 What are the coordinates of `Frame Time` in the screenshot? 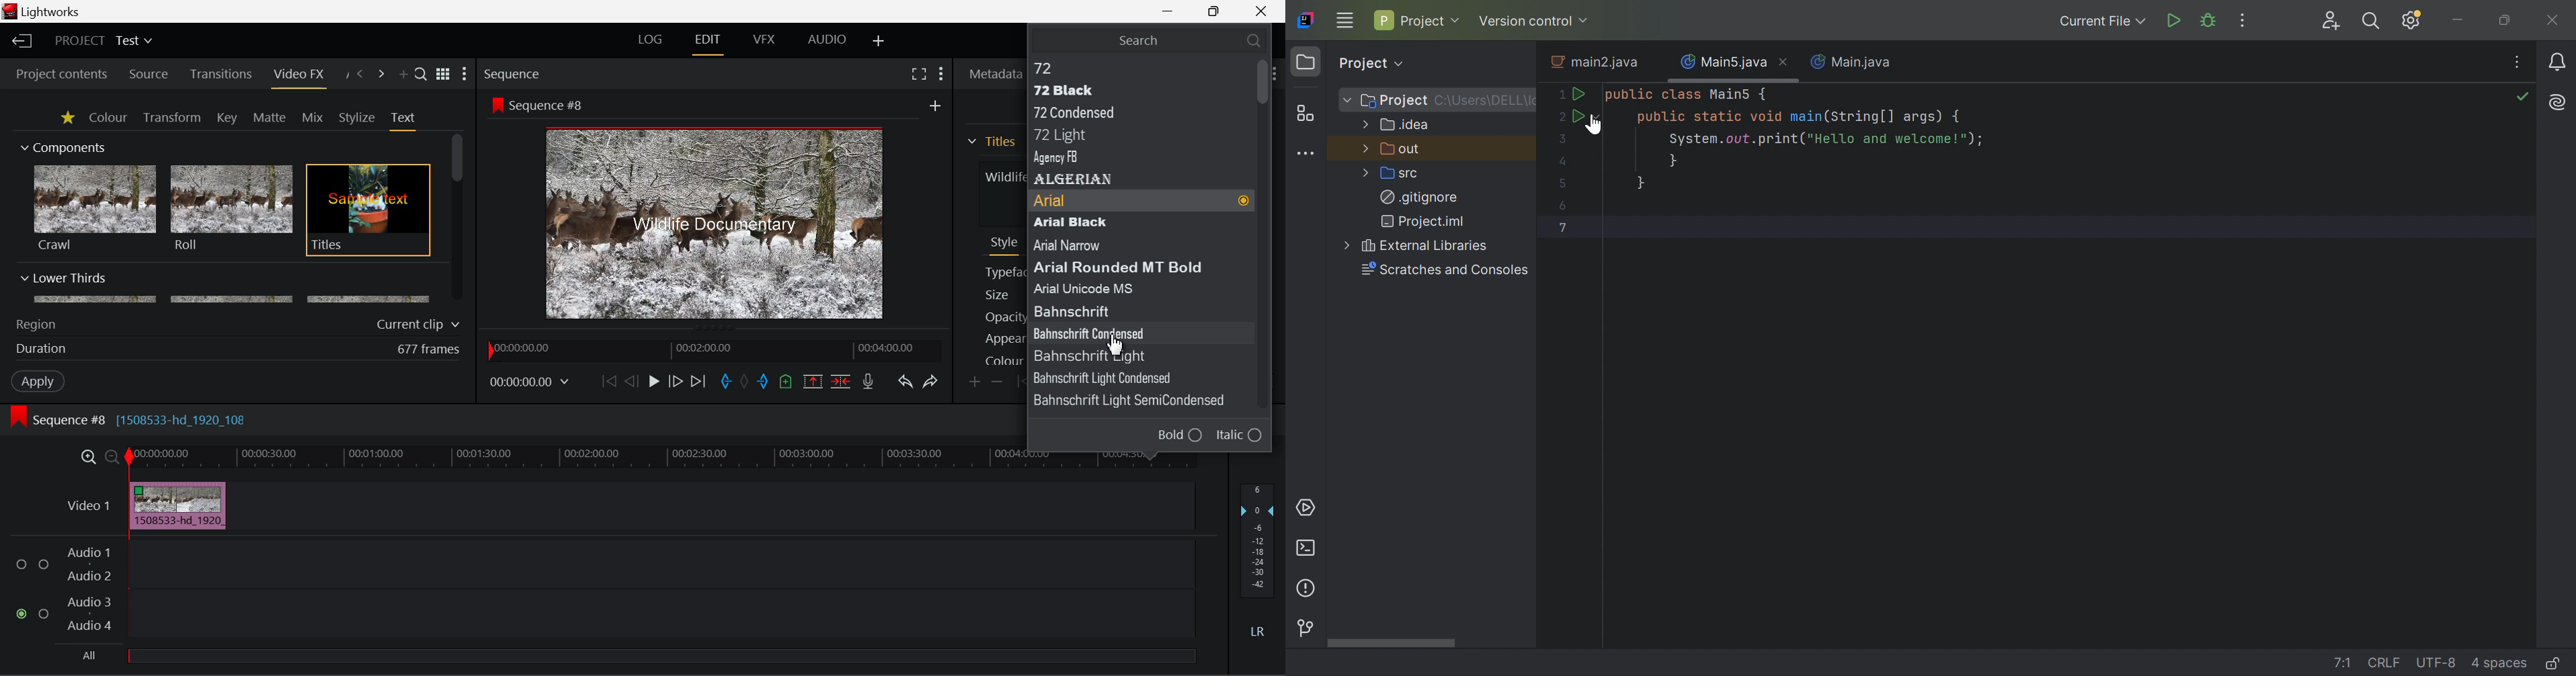 It's located at (530, 384).